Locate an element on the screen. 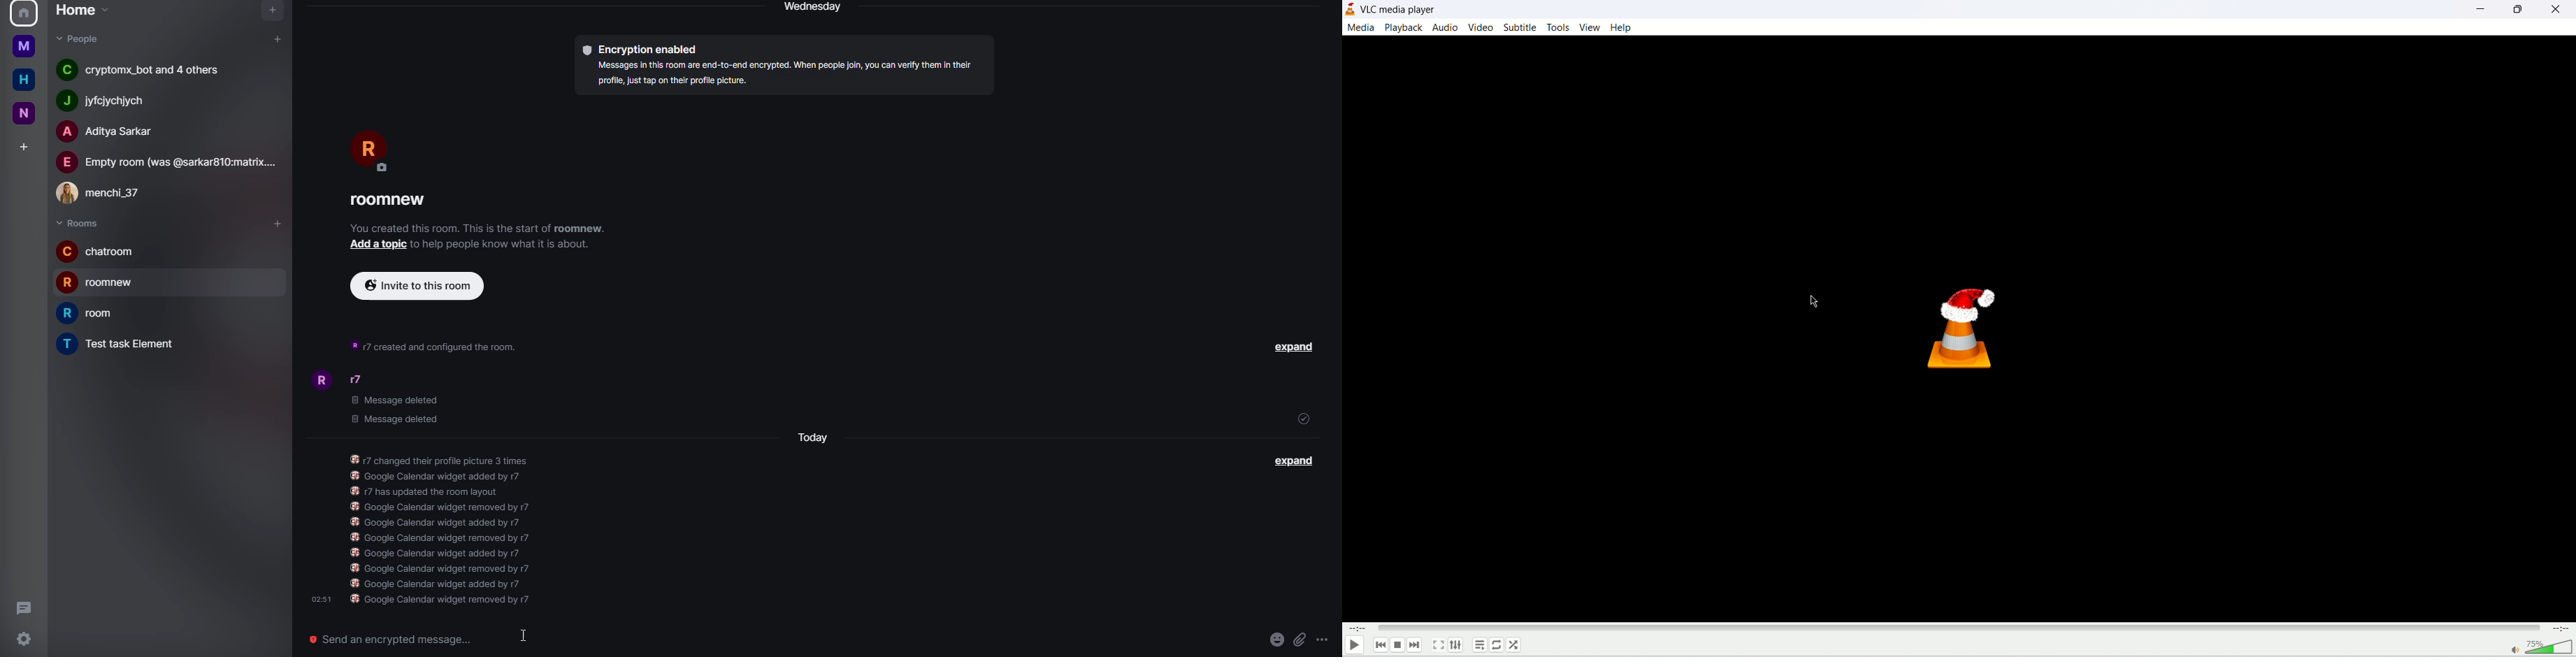 The width and height of the screenshot is (2576, 672). time is located at coordinates (320, 598).